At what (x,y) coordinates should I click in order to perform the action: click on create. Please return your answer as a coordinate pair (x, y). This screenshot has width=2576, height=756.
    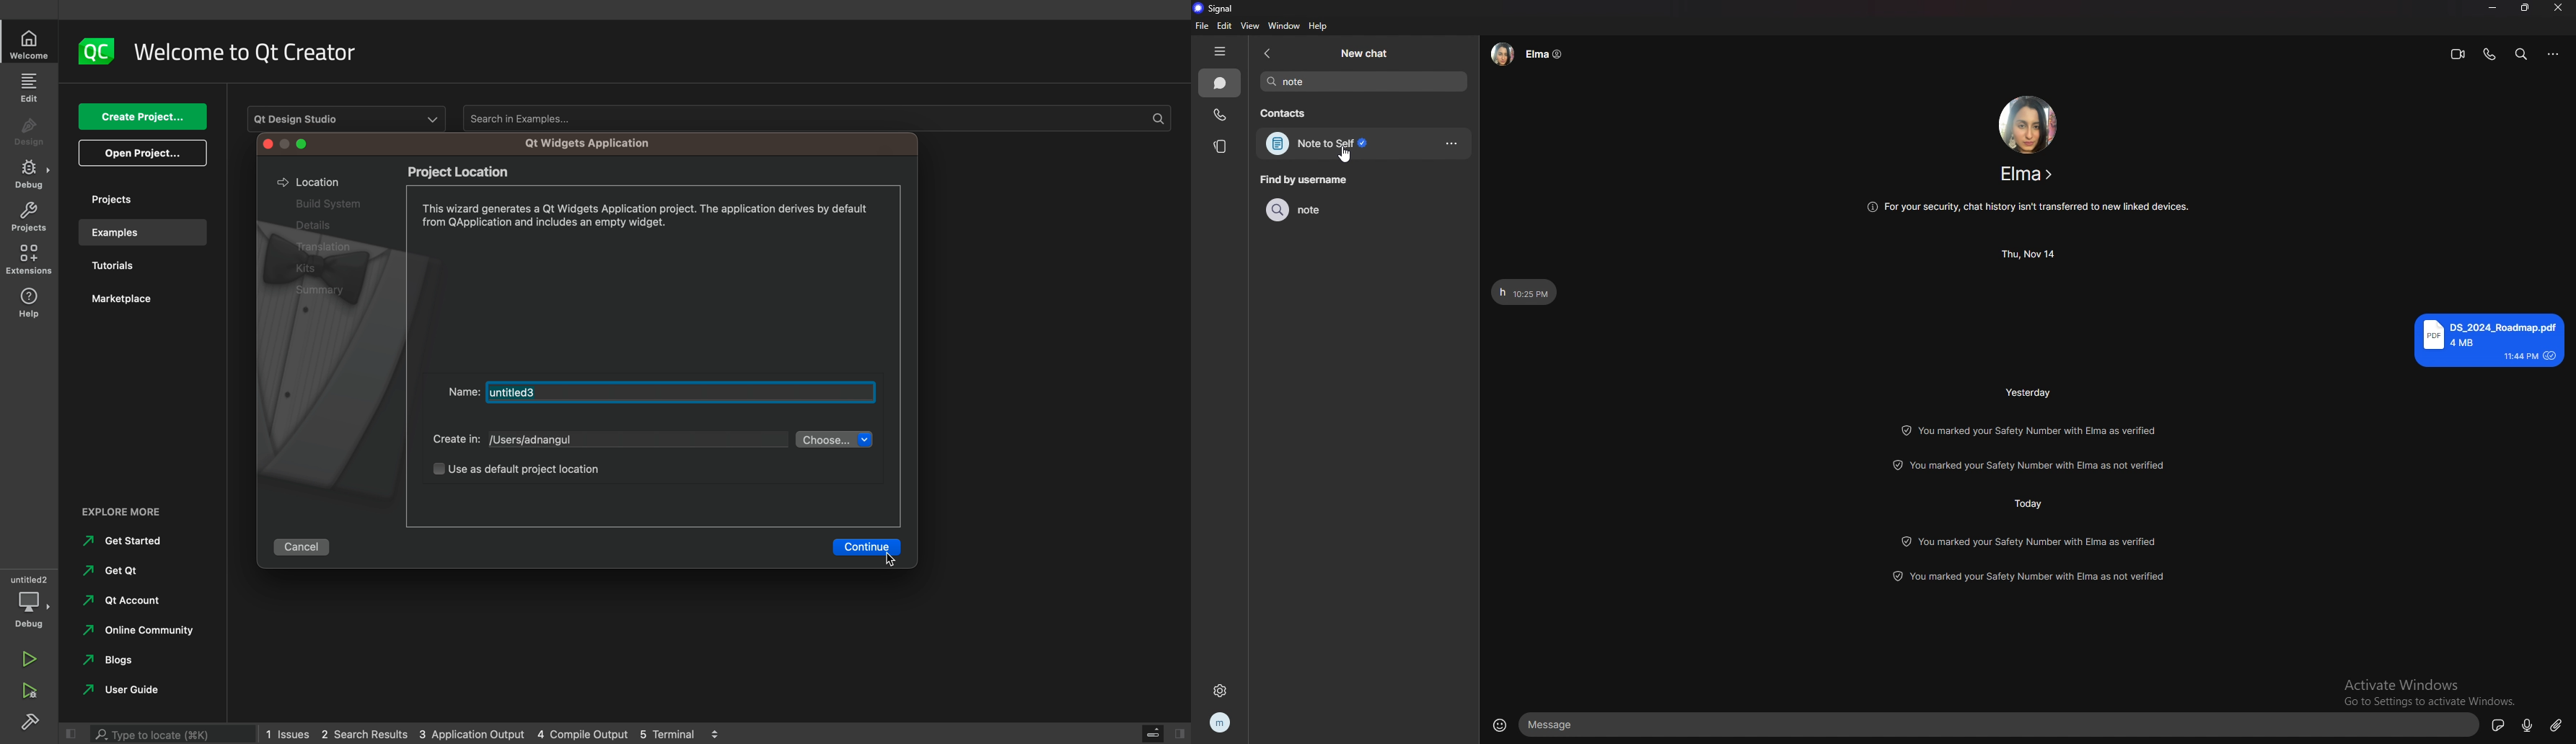
    Looking at the image, I should click on (142, 117).